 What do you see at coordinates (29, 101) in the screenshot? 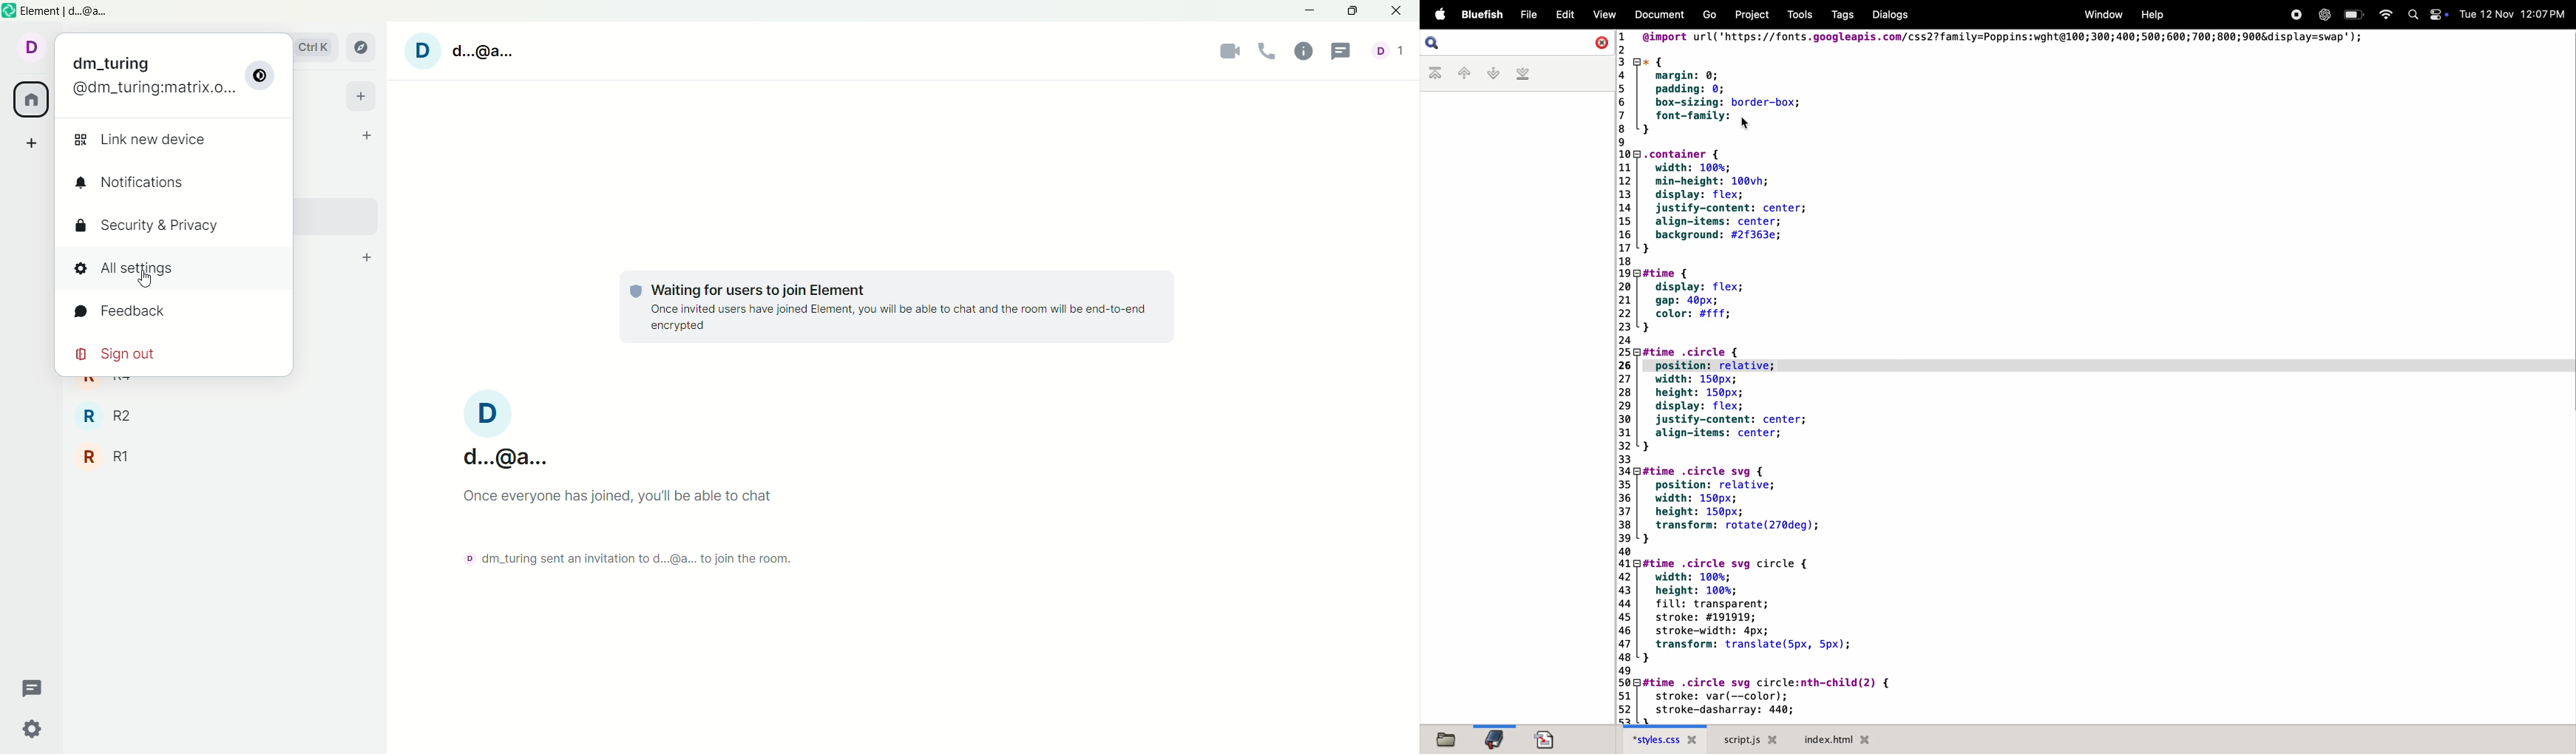
I see `all room` at bounding box center [29, 101].